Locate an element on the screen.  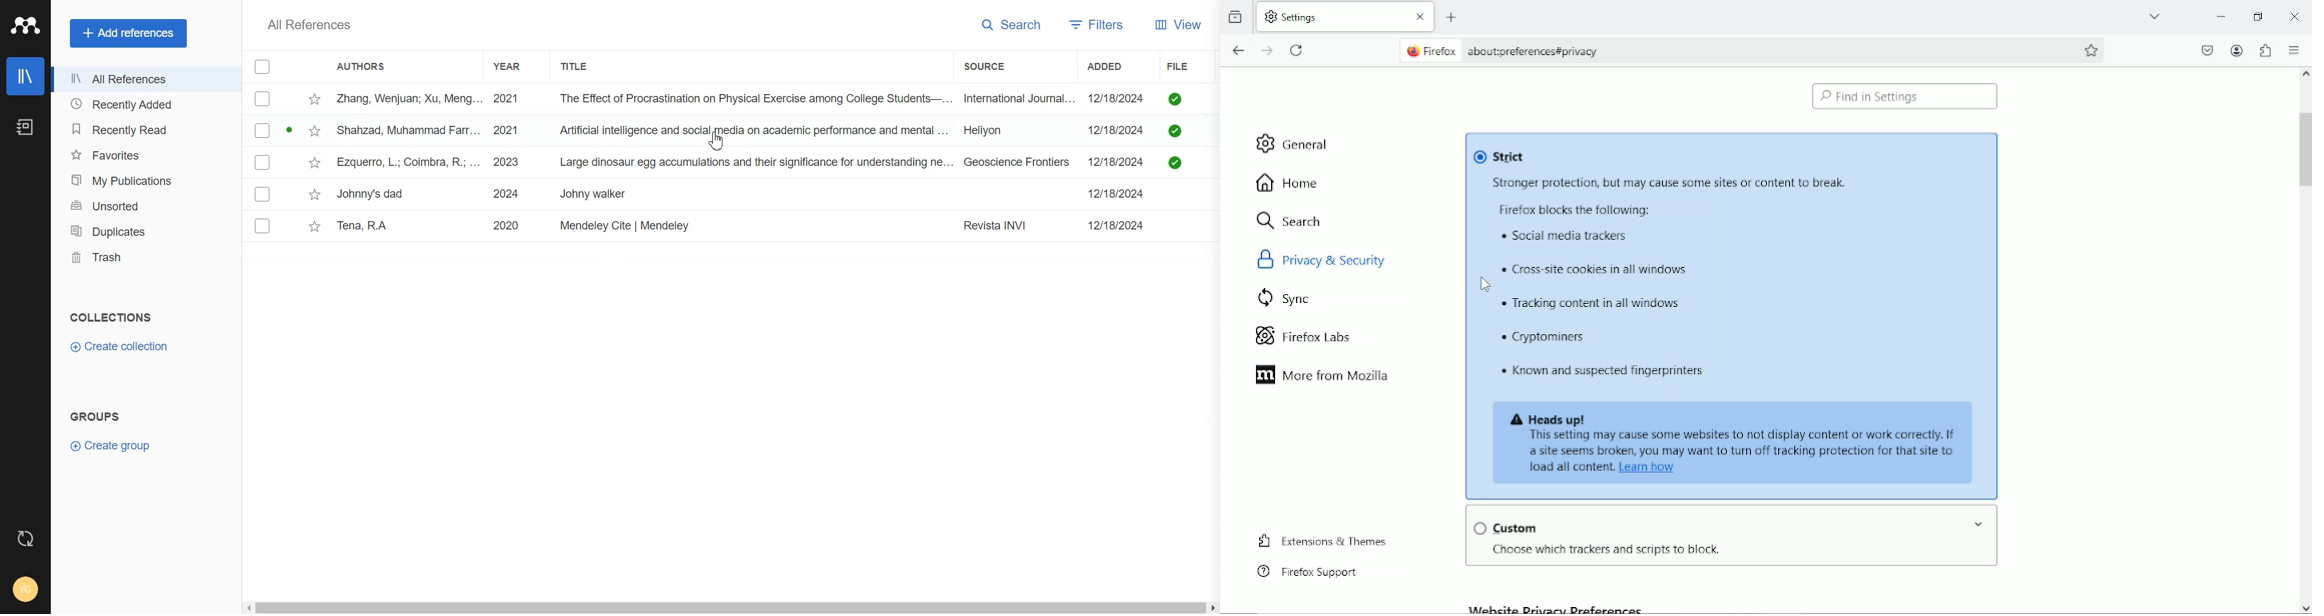
My Publication is located at coordinates (144, 178).